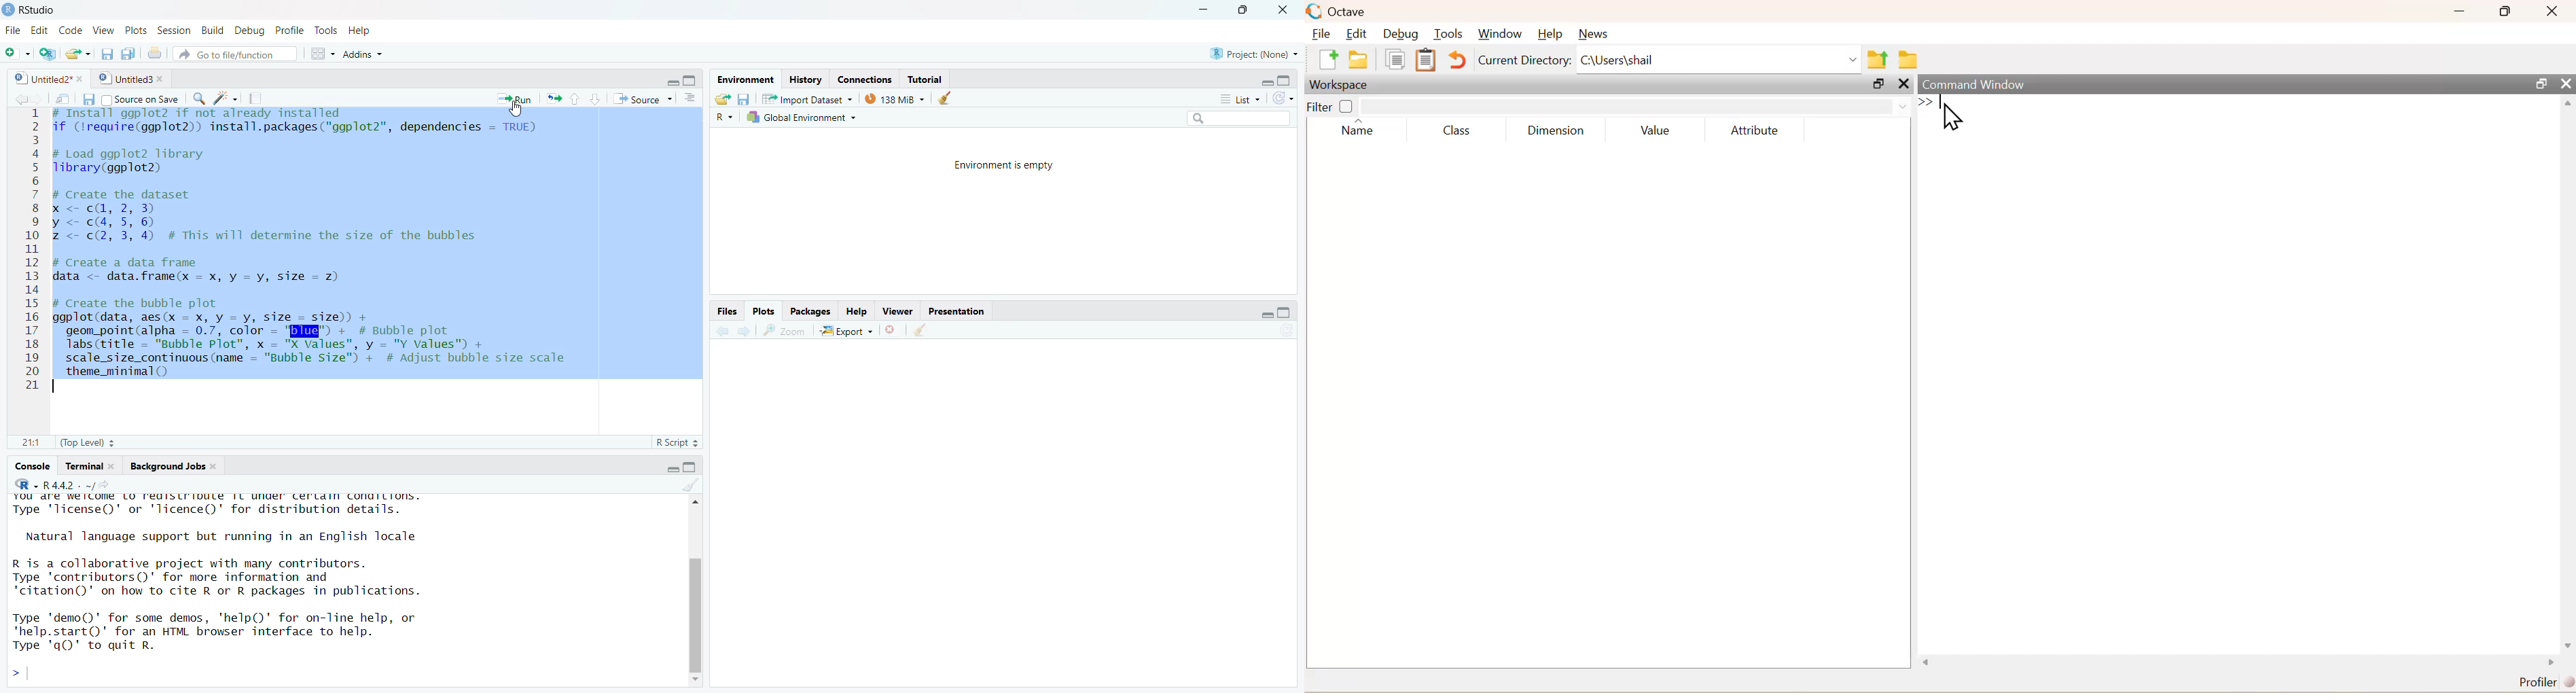 The height and width of the screenshot is (700, 2576). I want to click on YOU dre Welcome LO reuisirioute IL under Certdin conaiLions.

Type 'license()' or 'licence()' for distribution details.
Natural language support but running in an English locale

R is a collaborative project with many contributors.

Type 'contributors()' for more information and

"citation()' on how to cite R or R packages in publications.

Type 'demo()' for some demos, 'help()' for on-line help, or

'help.start()’ for an HTML browser interface to help.

Type 'qQ)' to quit R.

>, so click(319, 590).